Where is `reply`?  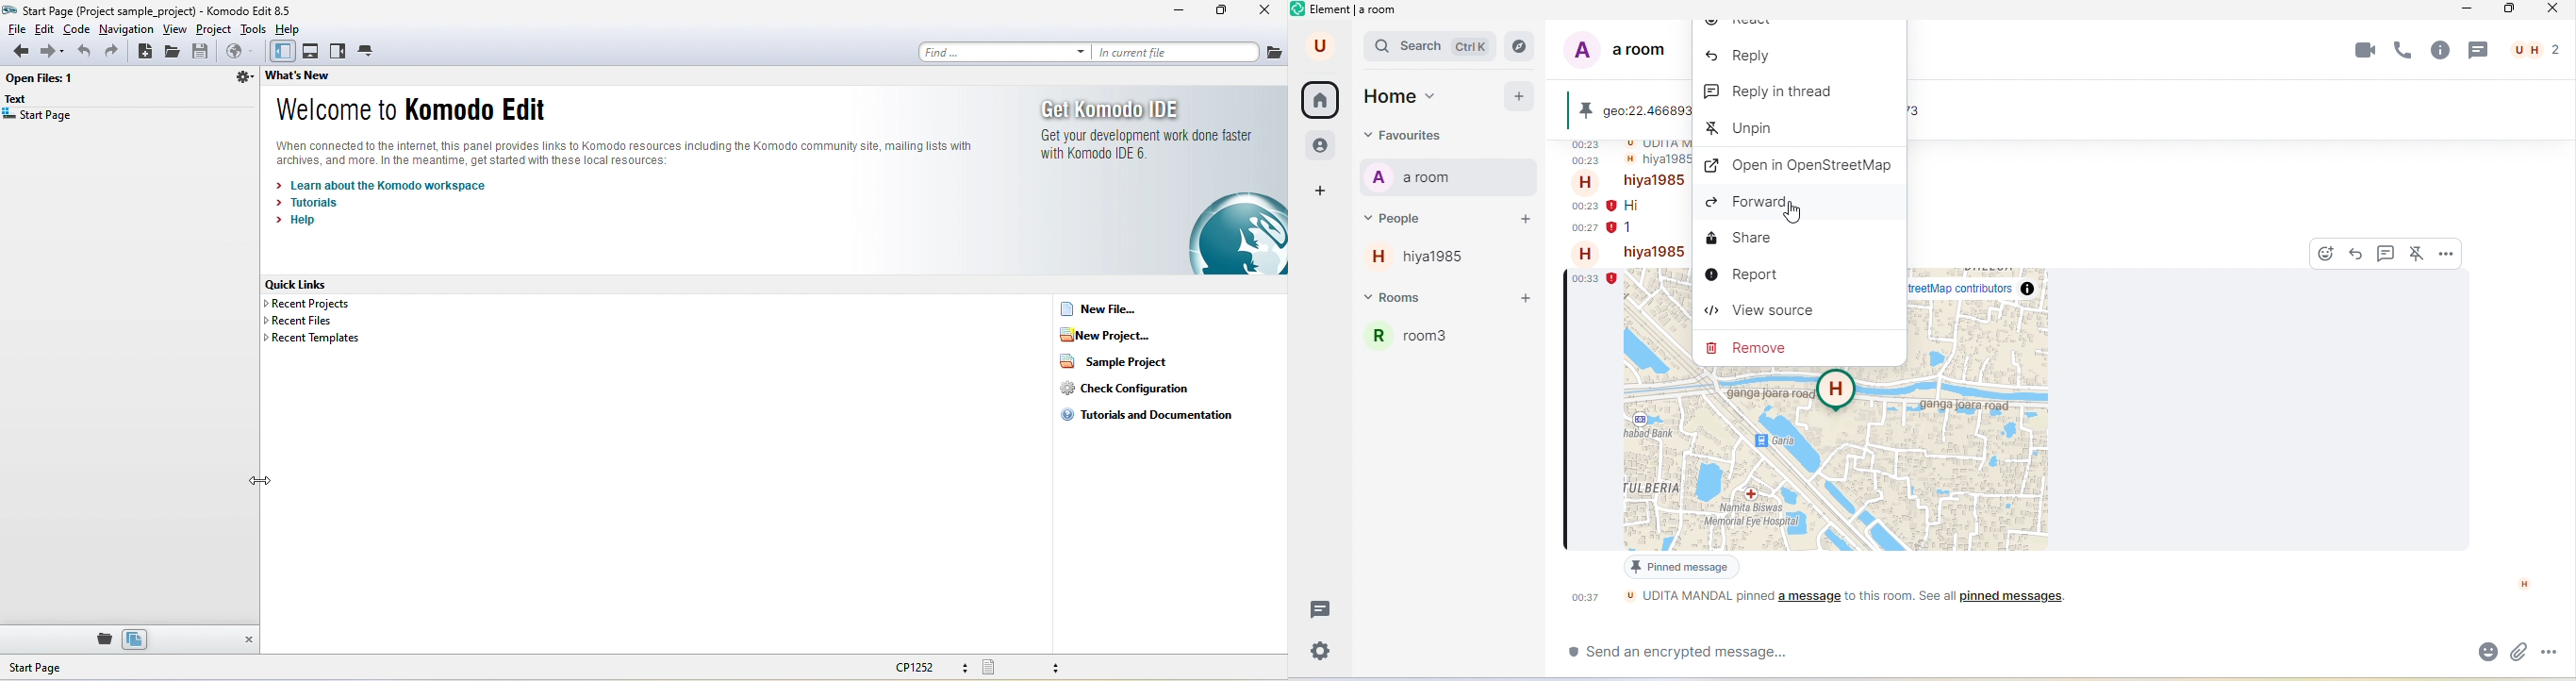
reply is located at coordinates (2358, 254).